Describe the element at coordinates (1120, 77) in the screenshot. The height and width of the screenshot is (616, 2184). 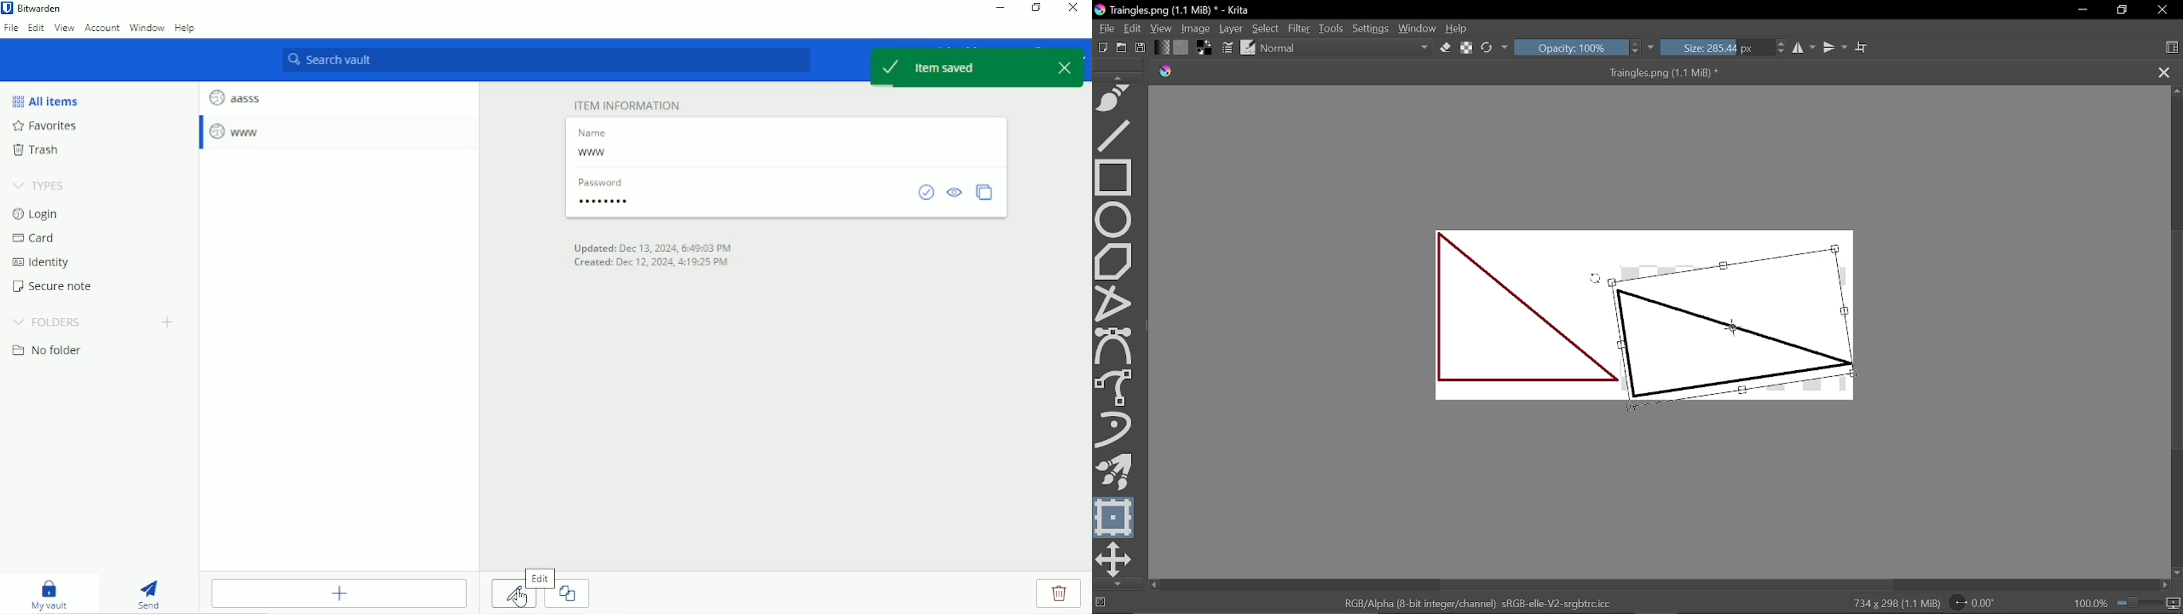
I see `Move up in tools` at that location.